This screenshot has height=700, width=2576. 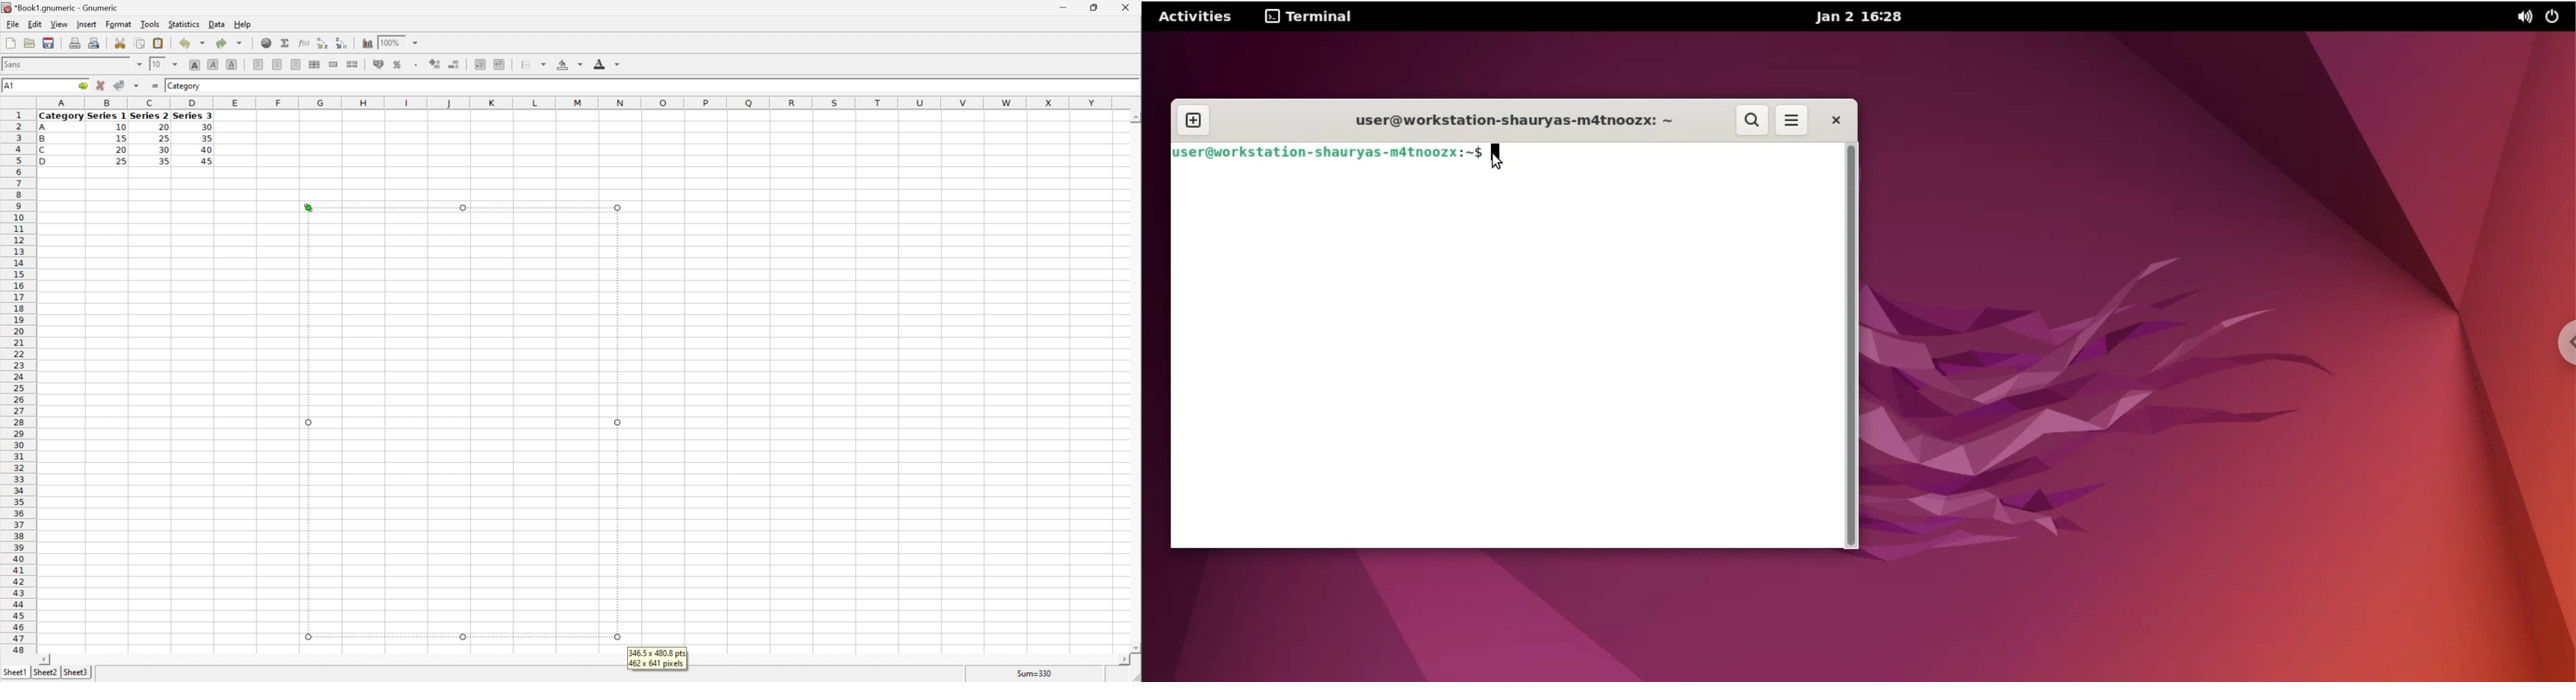 I want to click on Minimize, so click(x=1061, y=8).